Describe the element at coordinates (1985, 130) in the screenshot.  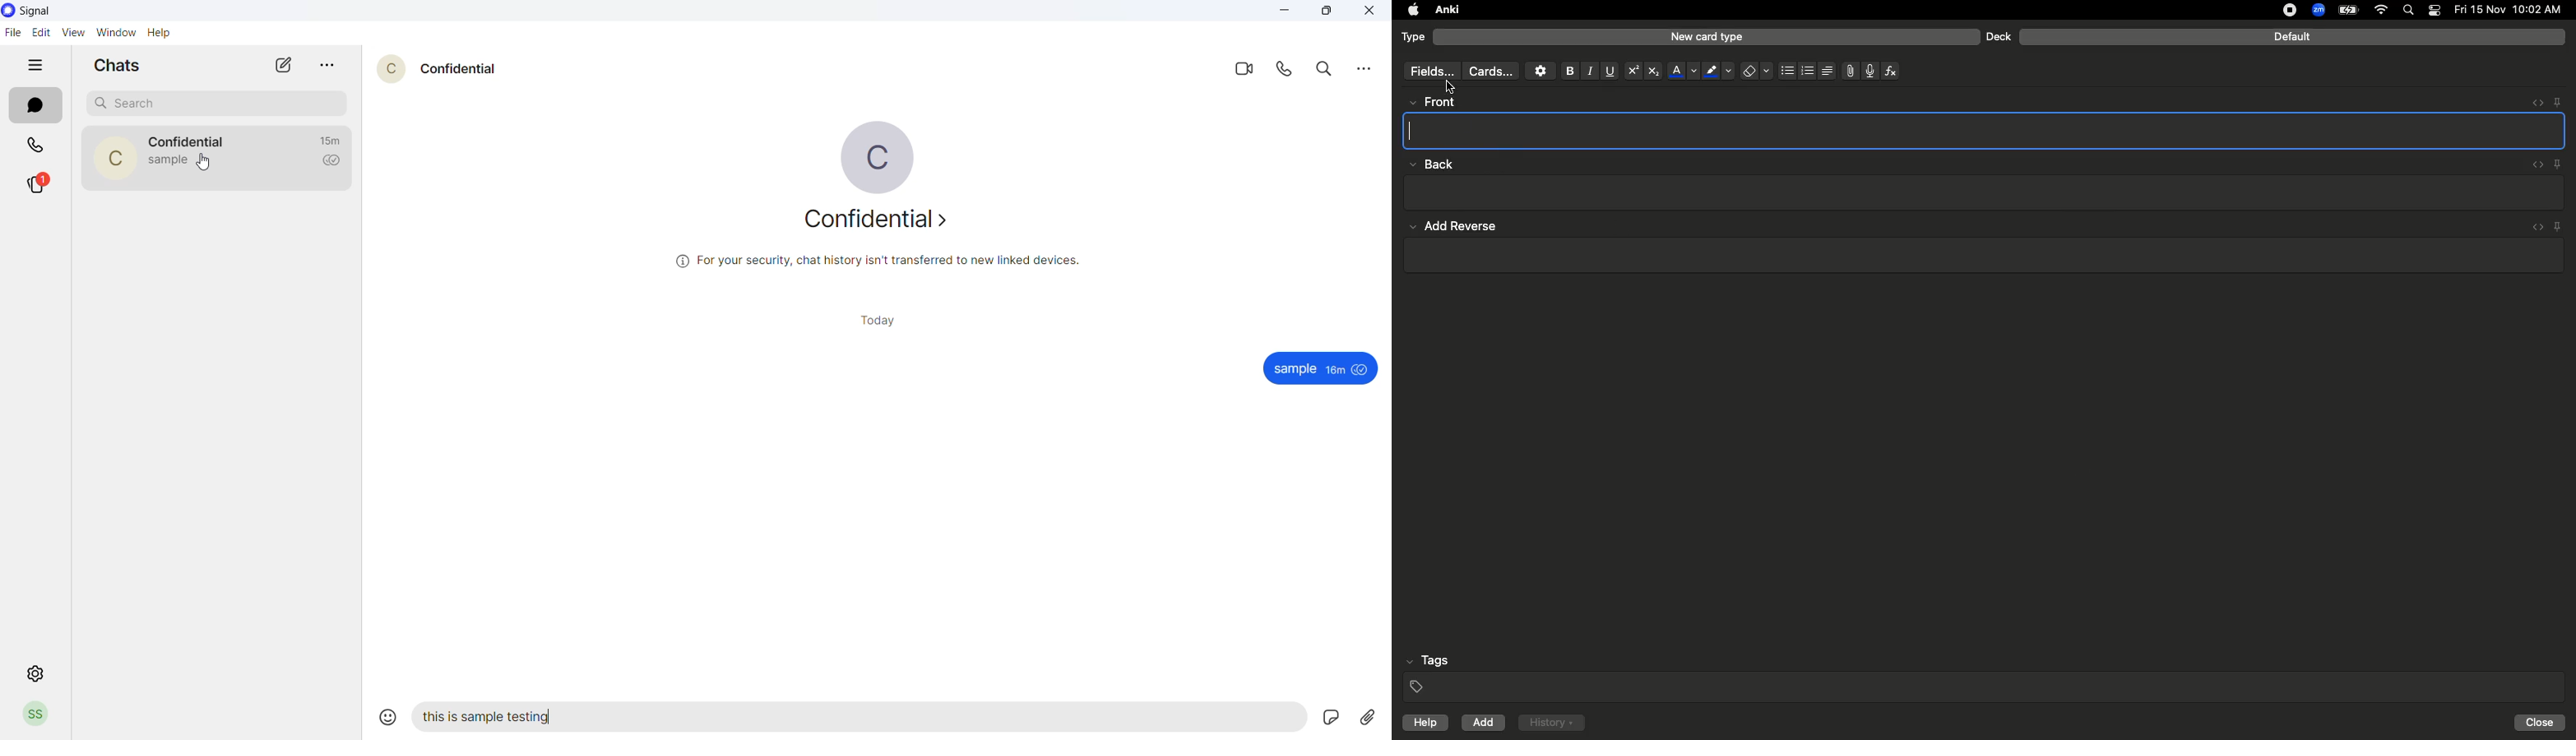
I see `Textbox` at that location.